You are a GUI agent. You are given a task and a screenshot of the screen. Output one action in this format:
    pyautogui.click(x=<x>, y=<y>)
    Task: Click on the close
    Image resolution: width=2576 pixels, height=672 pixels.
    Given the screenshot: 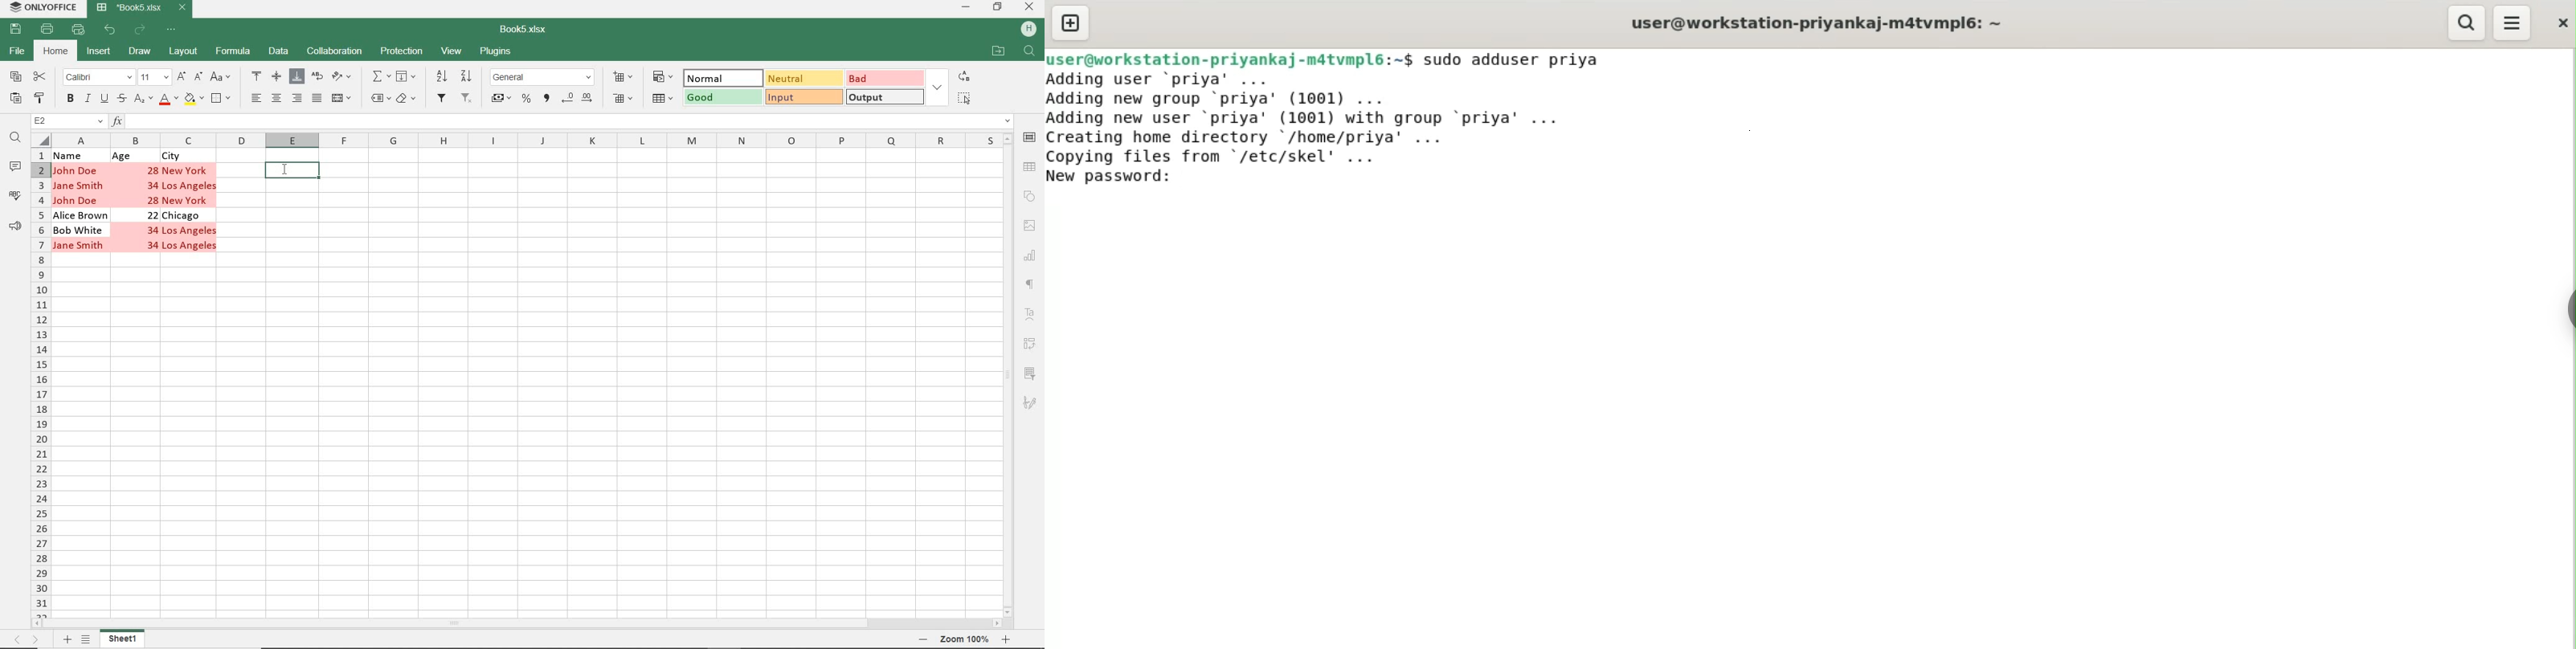 What is the action you would take?
    pyautogui.click(x=2561, y=18)
    